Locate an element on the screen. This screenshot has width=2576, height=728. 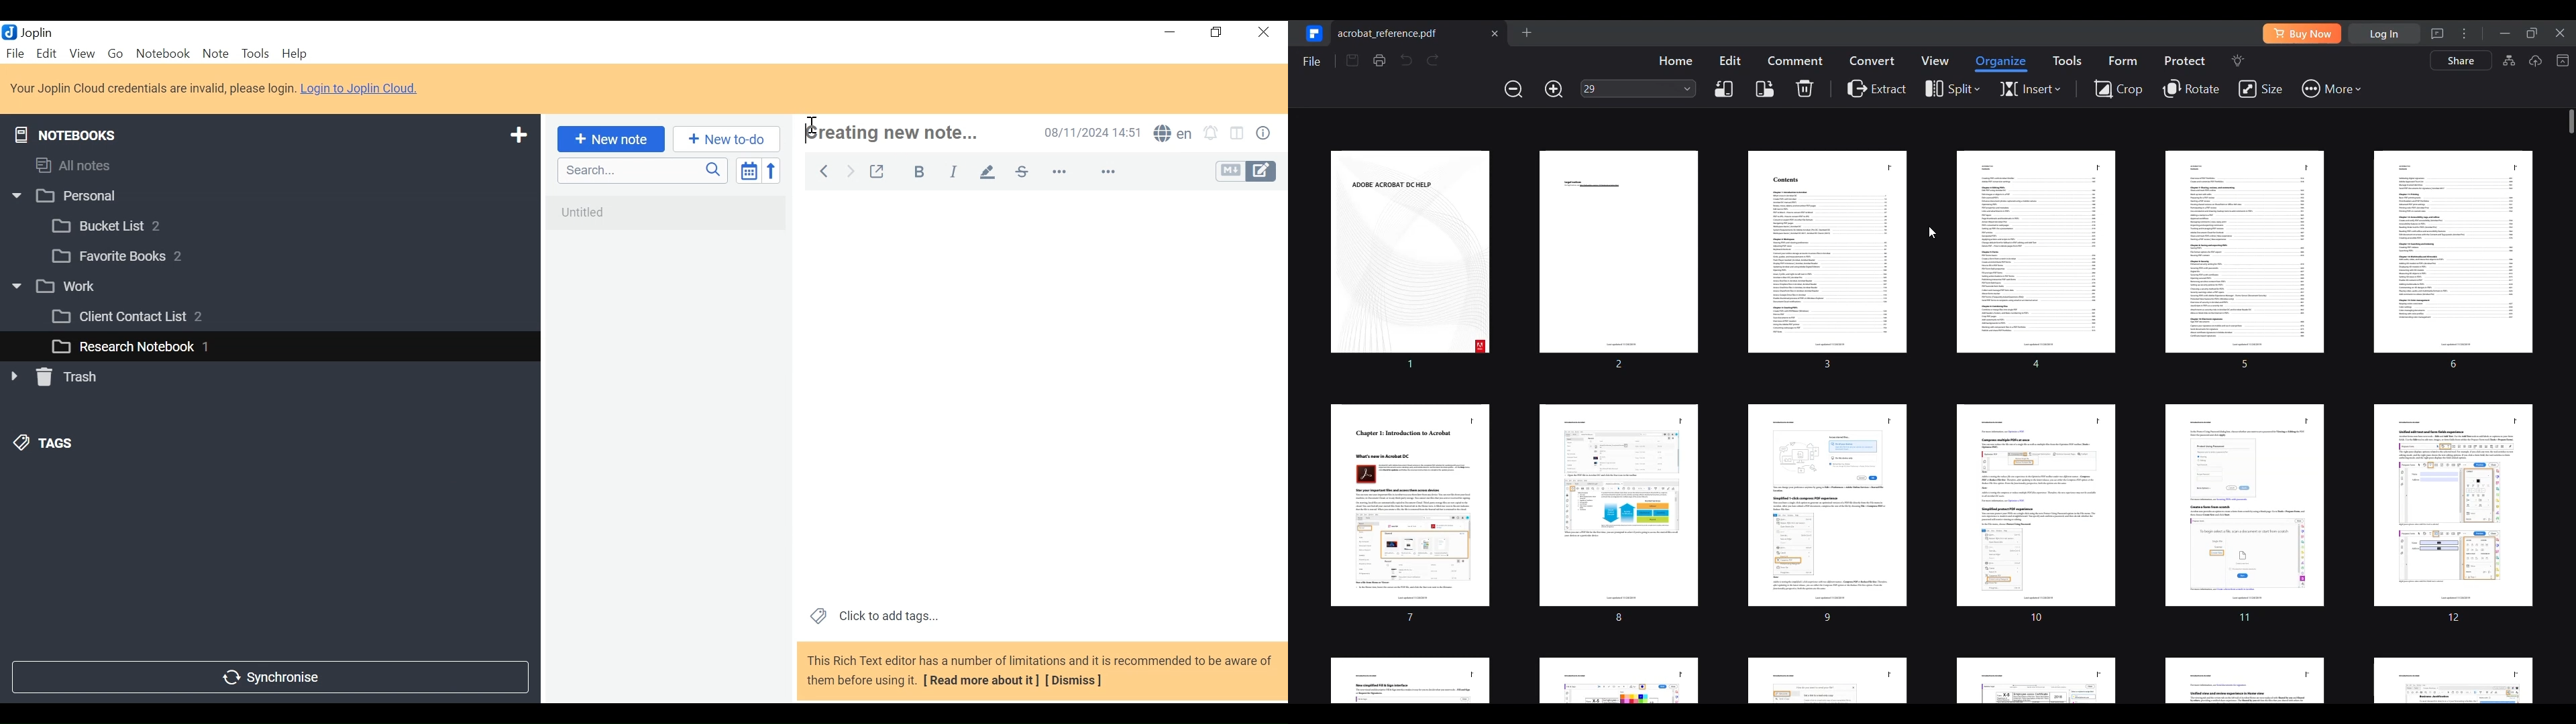
strikethrough is located at coordinates (1021, 171).